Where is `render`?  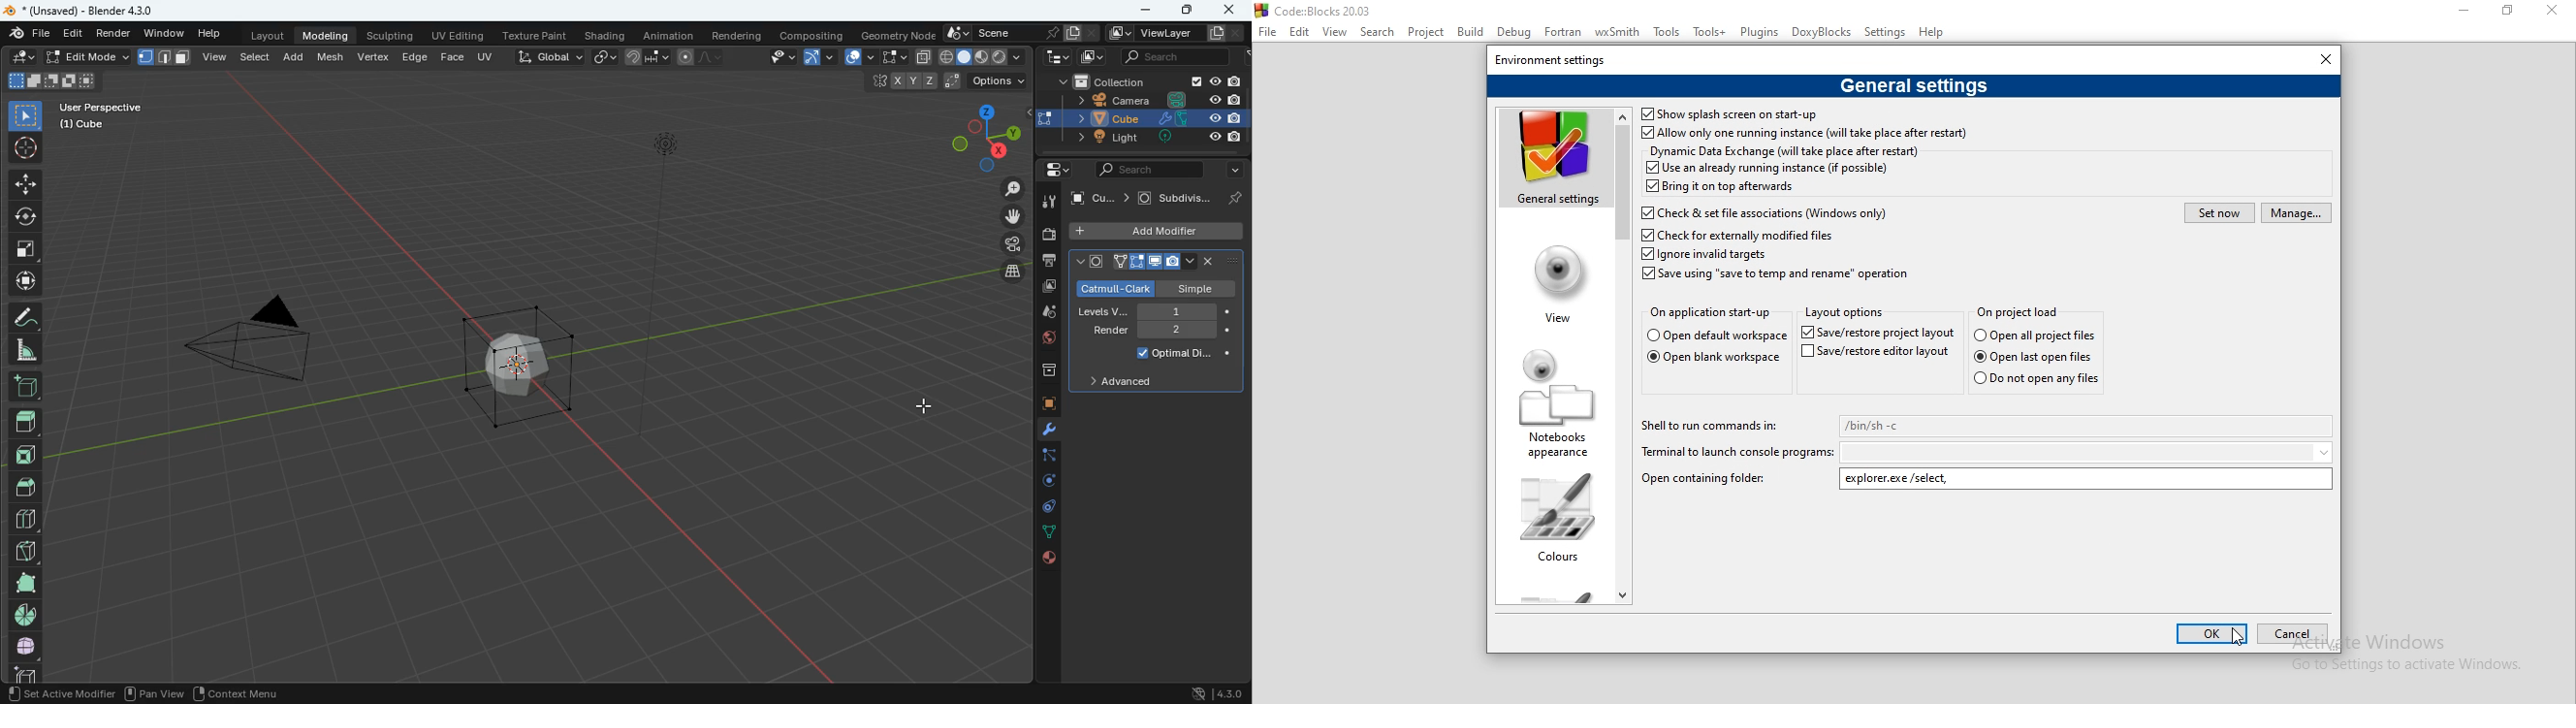 render is located at coordinates (1161, 332).